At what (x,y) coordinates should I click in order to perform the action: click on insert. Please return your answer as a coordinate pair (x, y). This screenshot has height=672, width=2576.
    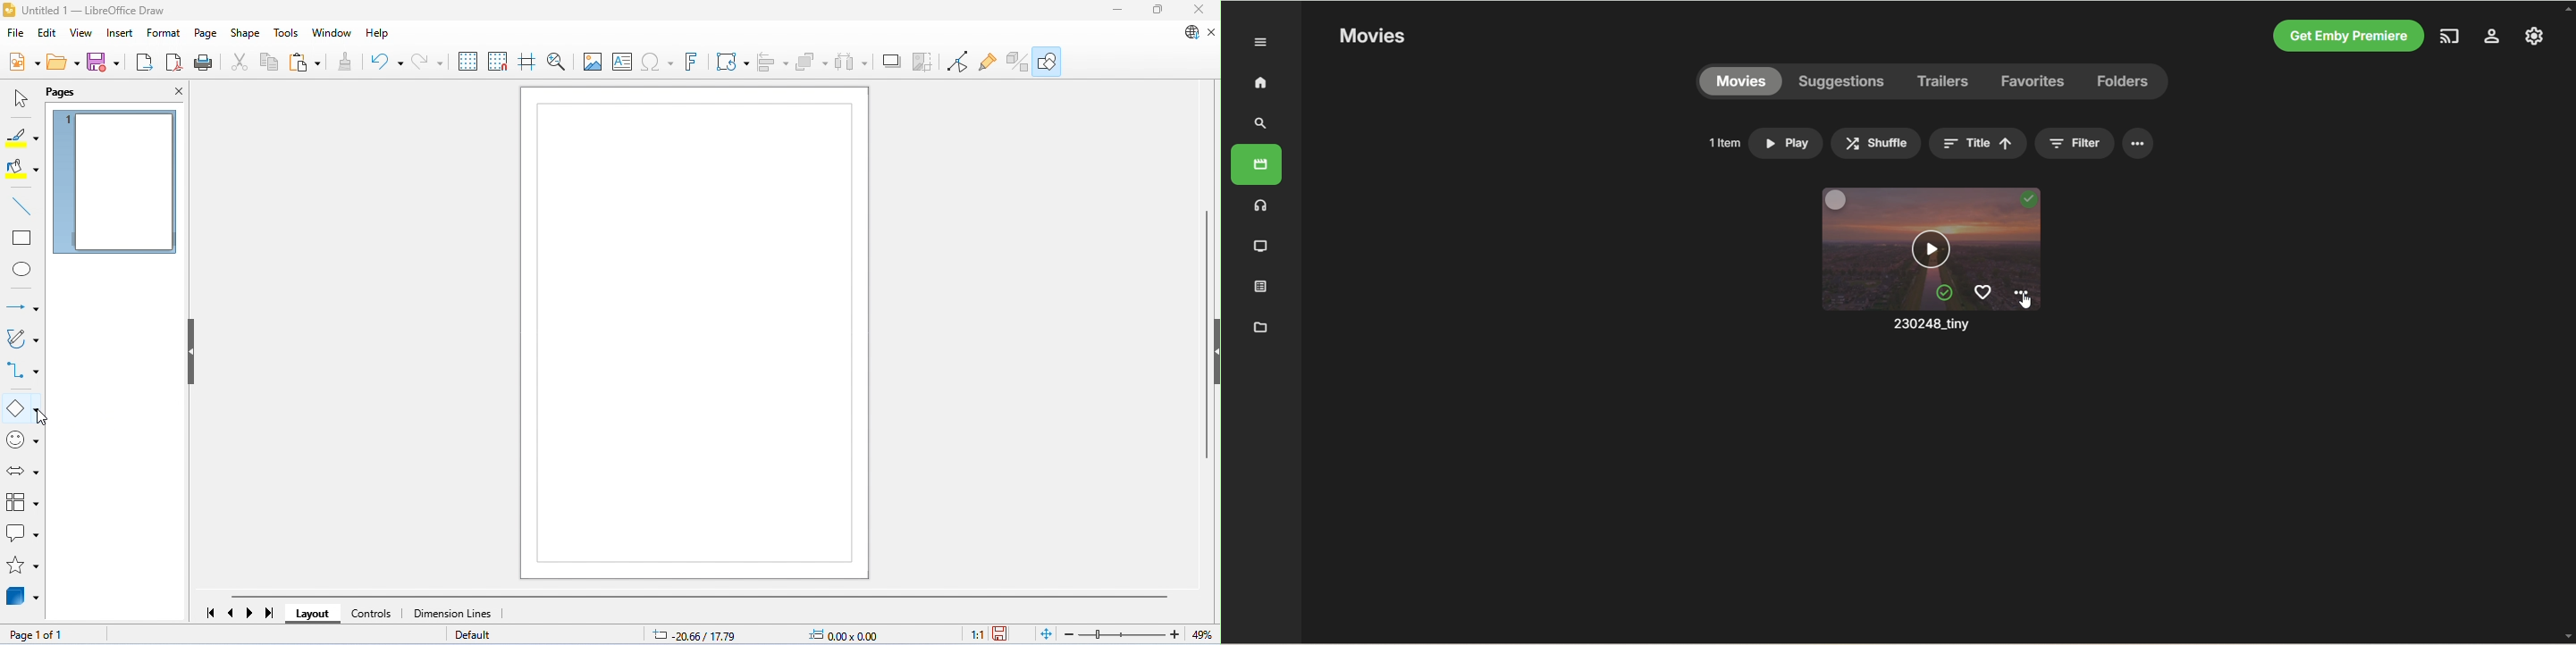
    Looking at the image, I should click on (121, 34).